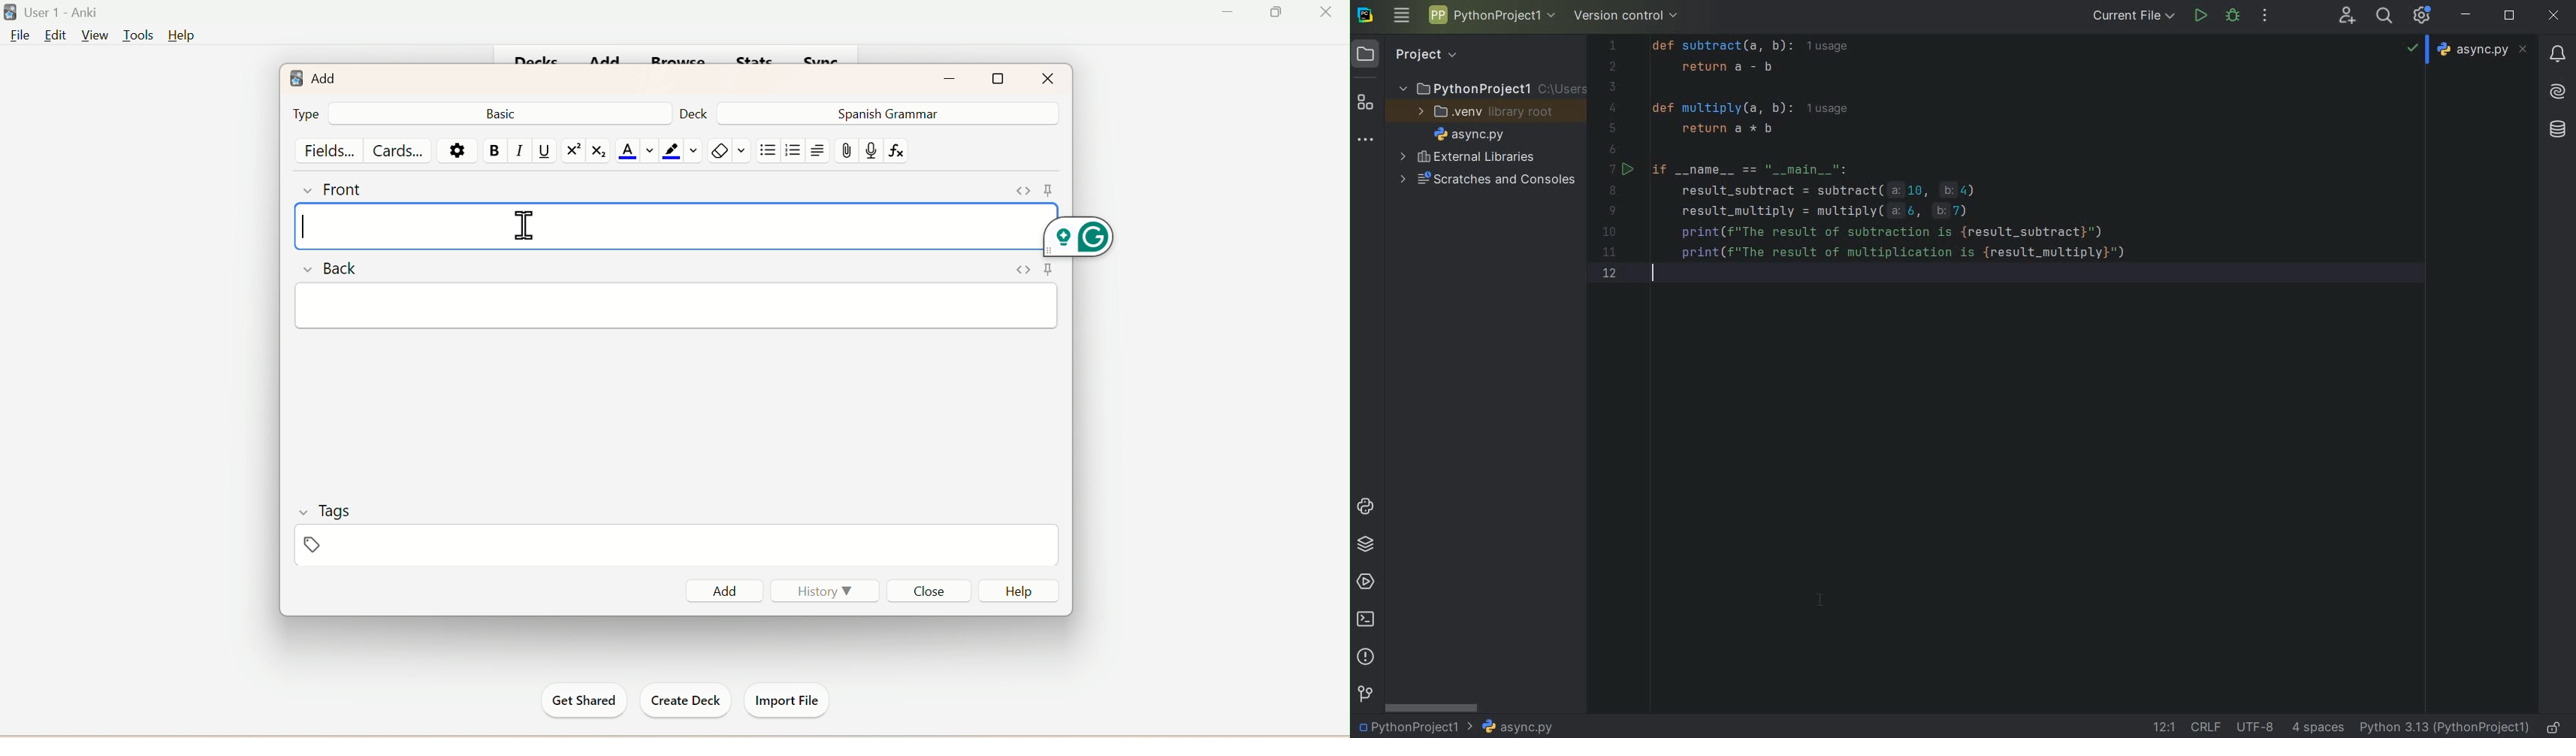 The height and width of the screenshot is (756, 2576). What do you see at coordinates (2162, 726) in the screenshot?
I see `go to line` at bounding box center [2162, 726].